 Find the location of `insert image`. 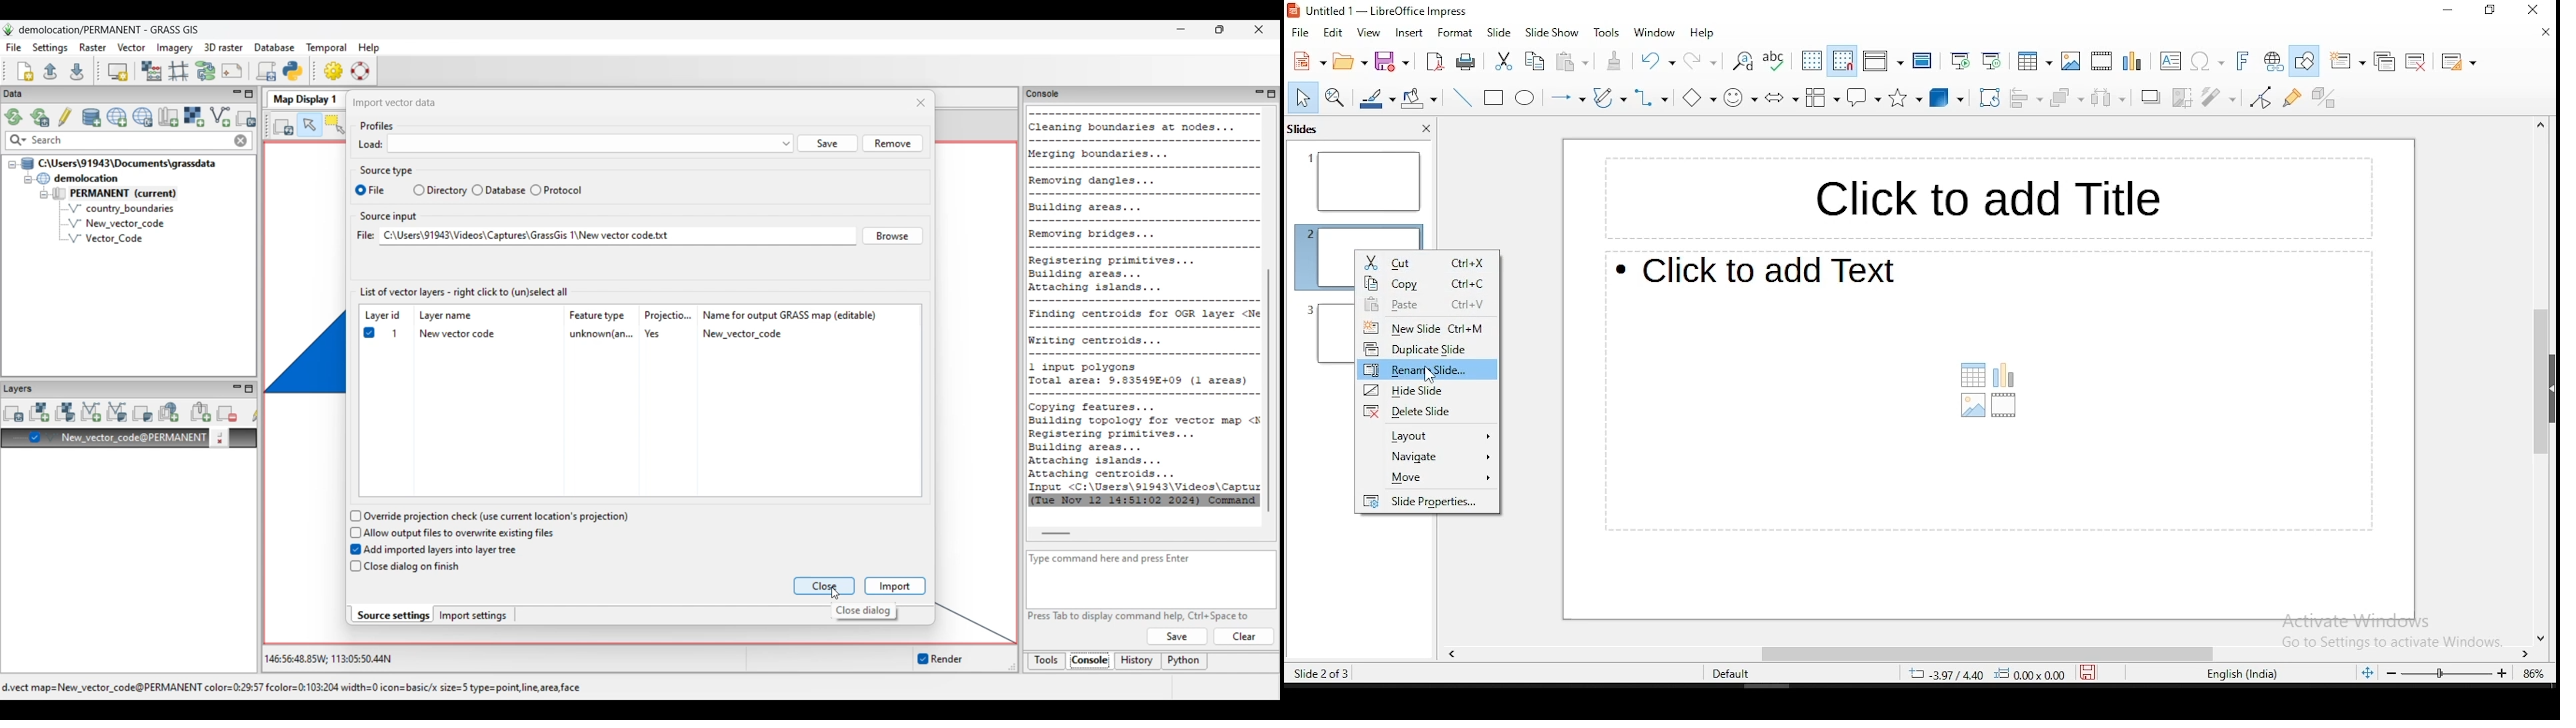

insert image is located at coordinates (2072, 61).